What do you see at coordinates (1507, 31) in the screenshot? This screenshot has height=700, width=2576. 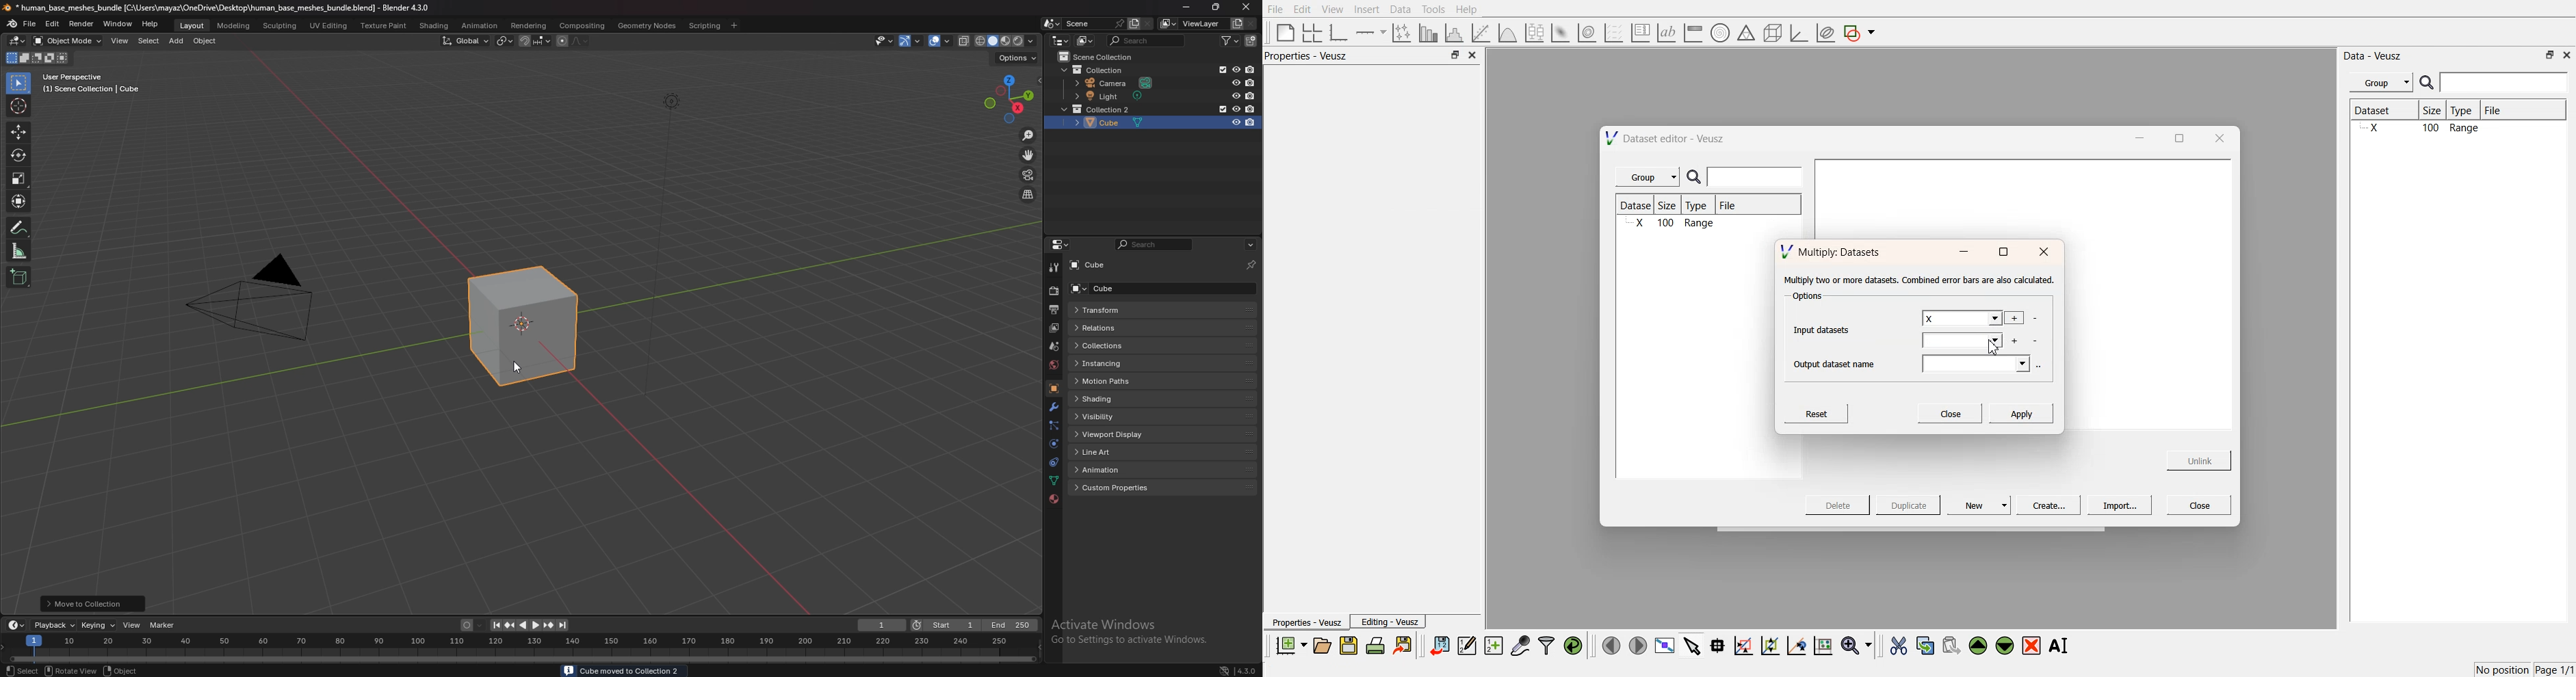 I see `plot a function on a graph` at bounding box center [1507, 31].